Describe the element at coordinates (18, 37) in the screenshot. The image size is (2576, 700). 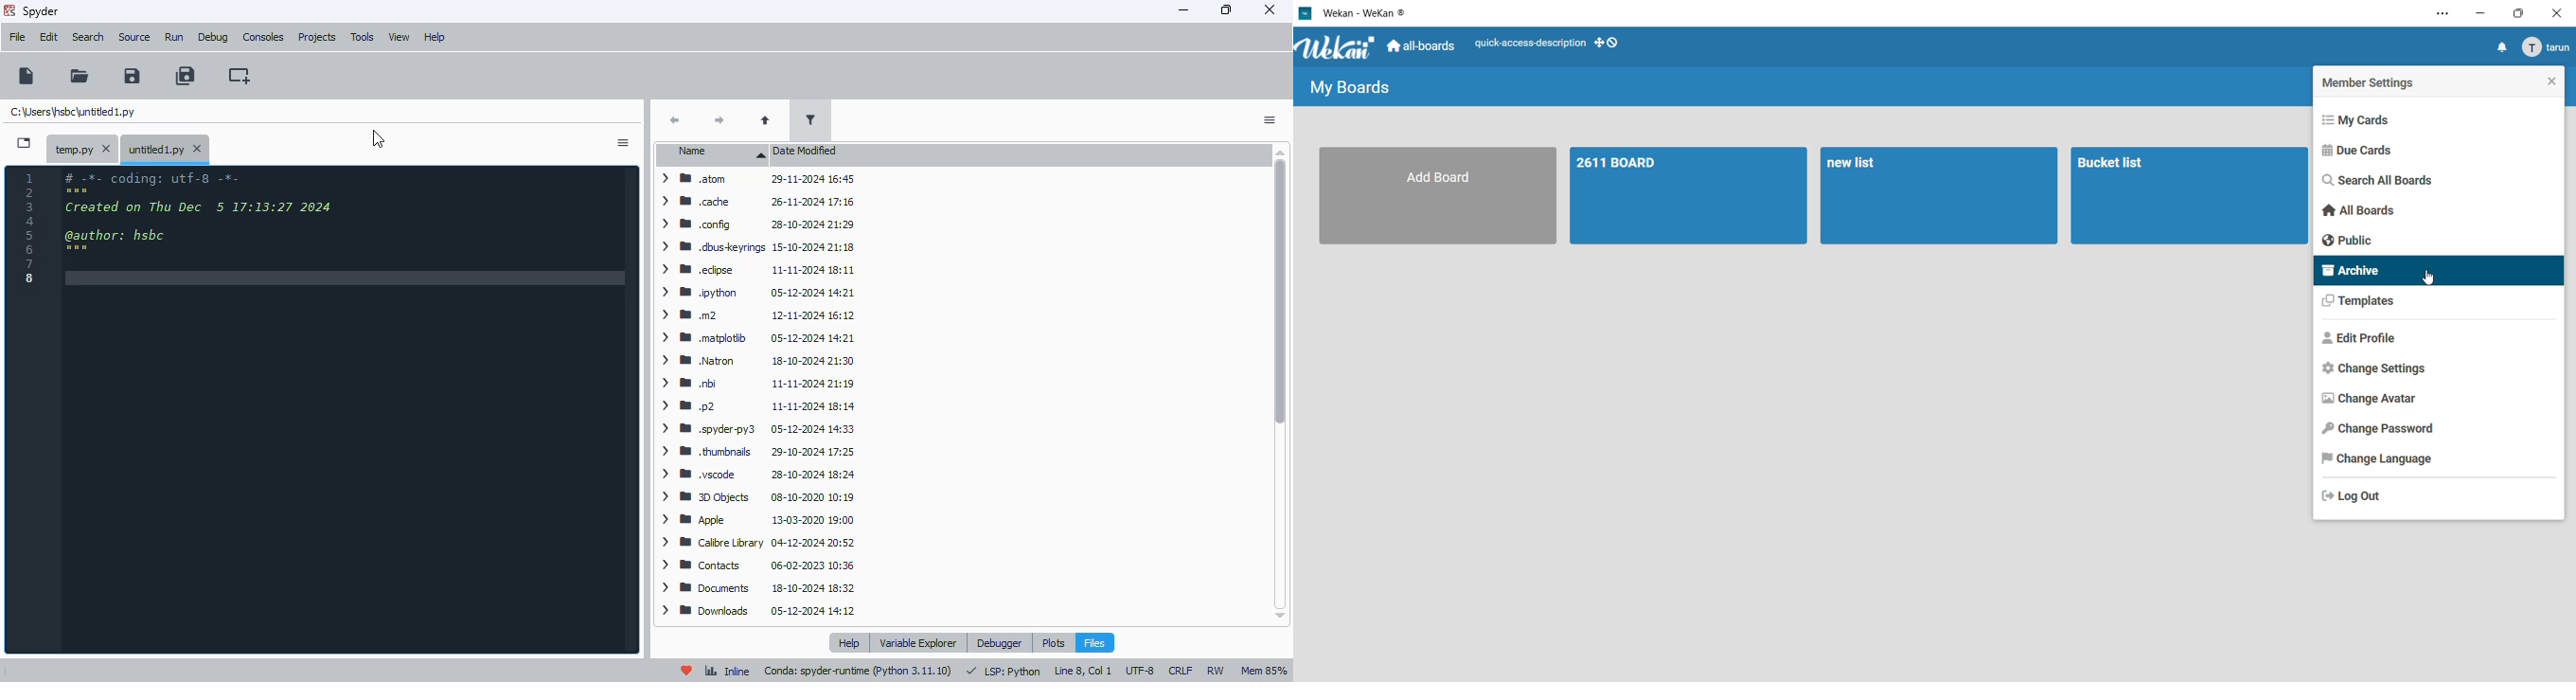
I see `file` at that location.